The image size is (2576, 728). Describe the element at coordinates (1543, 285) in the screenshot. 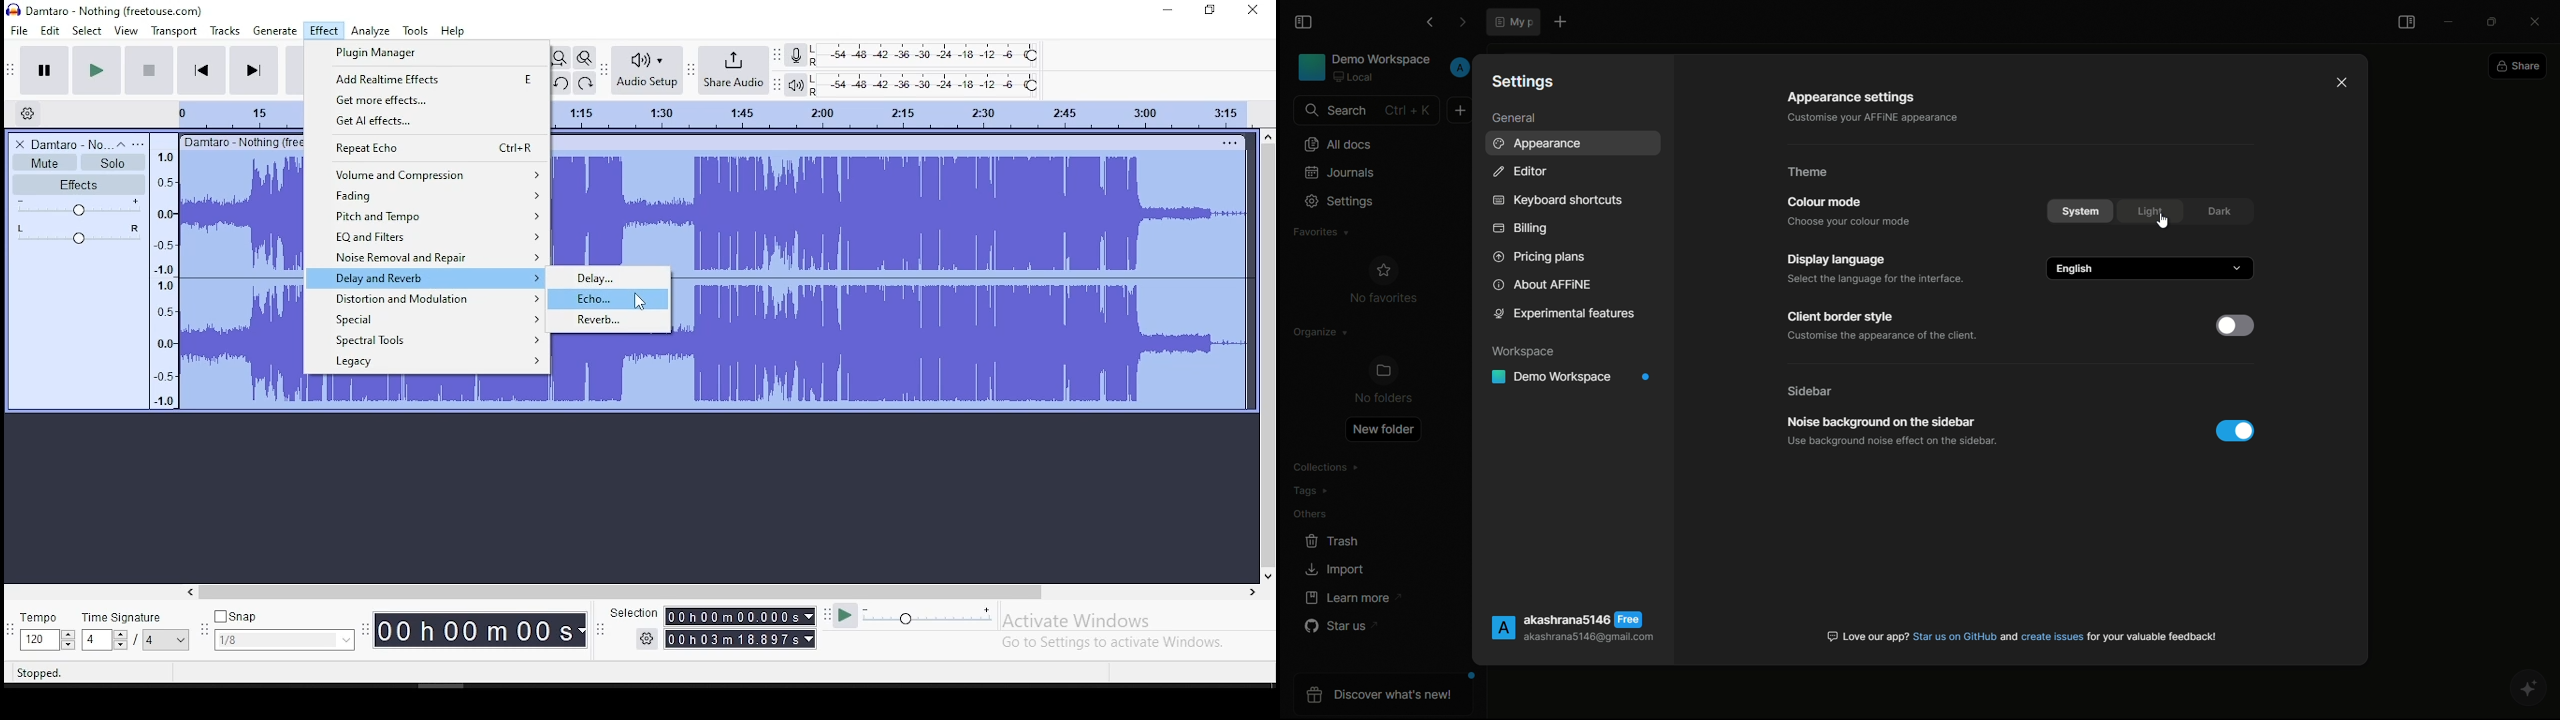

I see `about affine` at that location.